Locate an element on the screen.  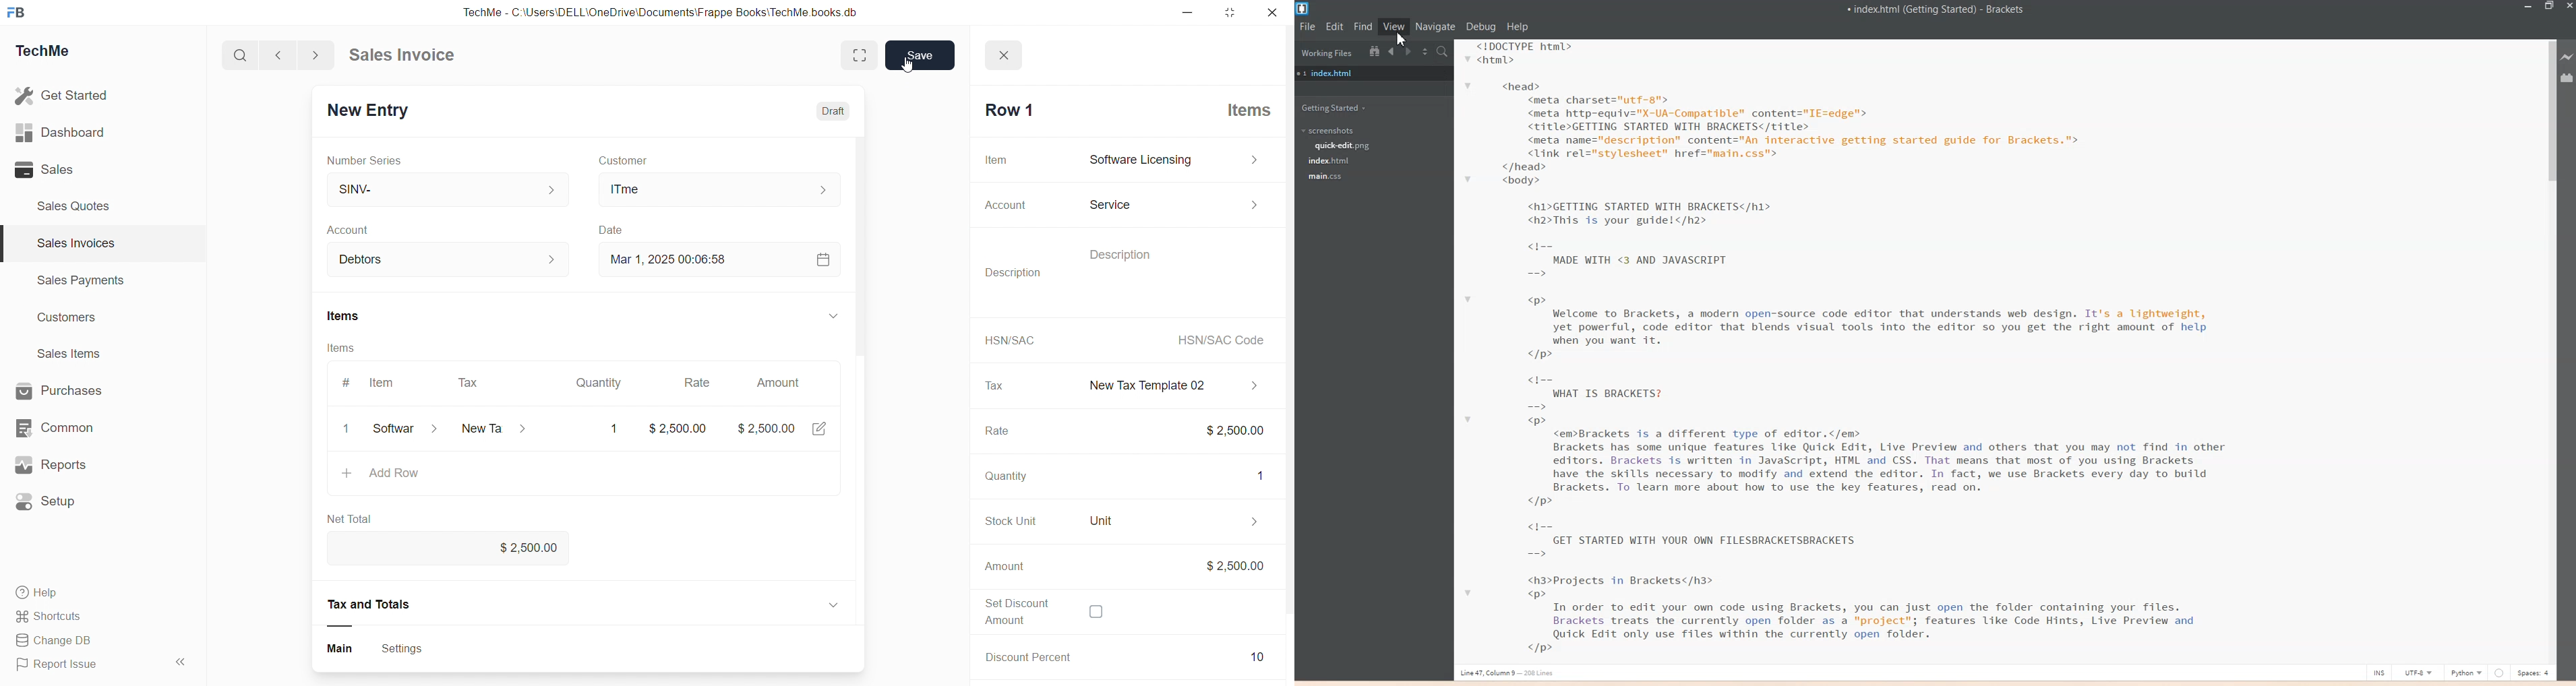
TechMe is located at coordinates (54, 53).